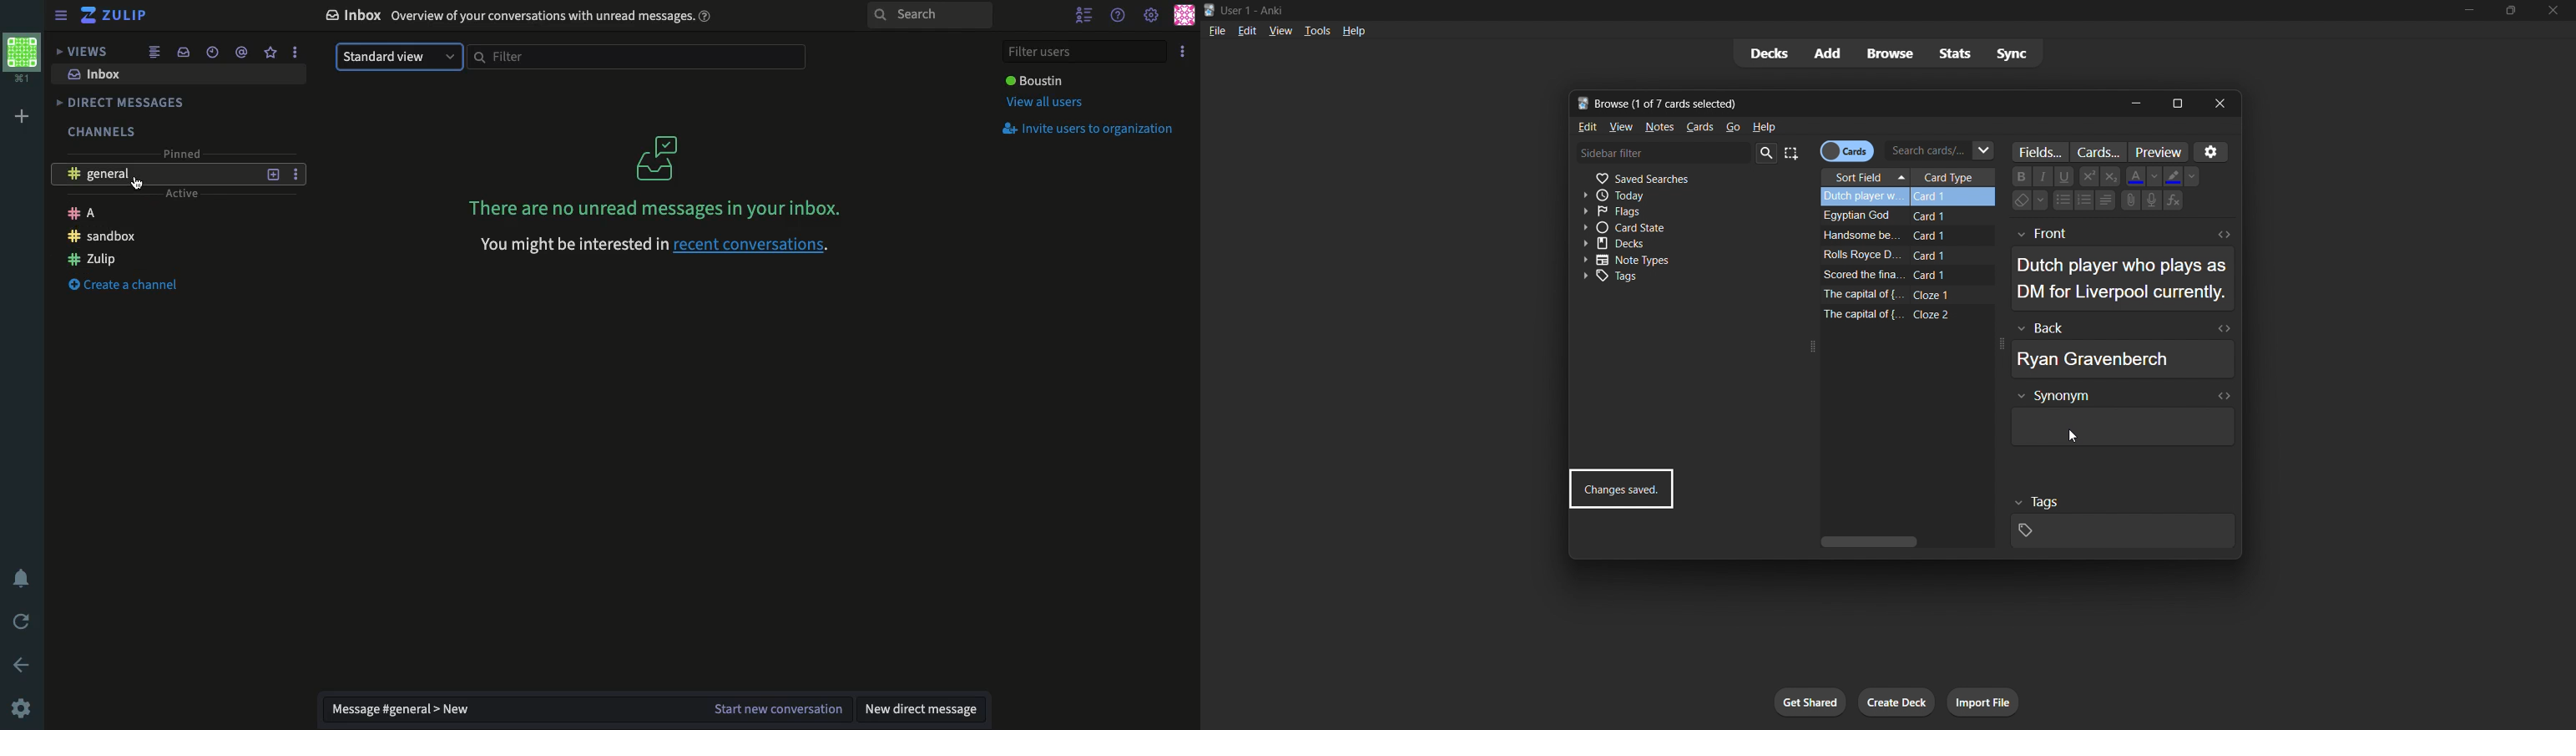 The height and width of the screenshot is (756, 2576). What do you see at coordinates (1954, 54) in the screenshot?
I see `stats` at bounding box center [1954, 54].